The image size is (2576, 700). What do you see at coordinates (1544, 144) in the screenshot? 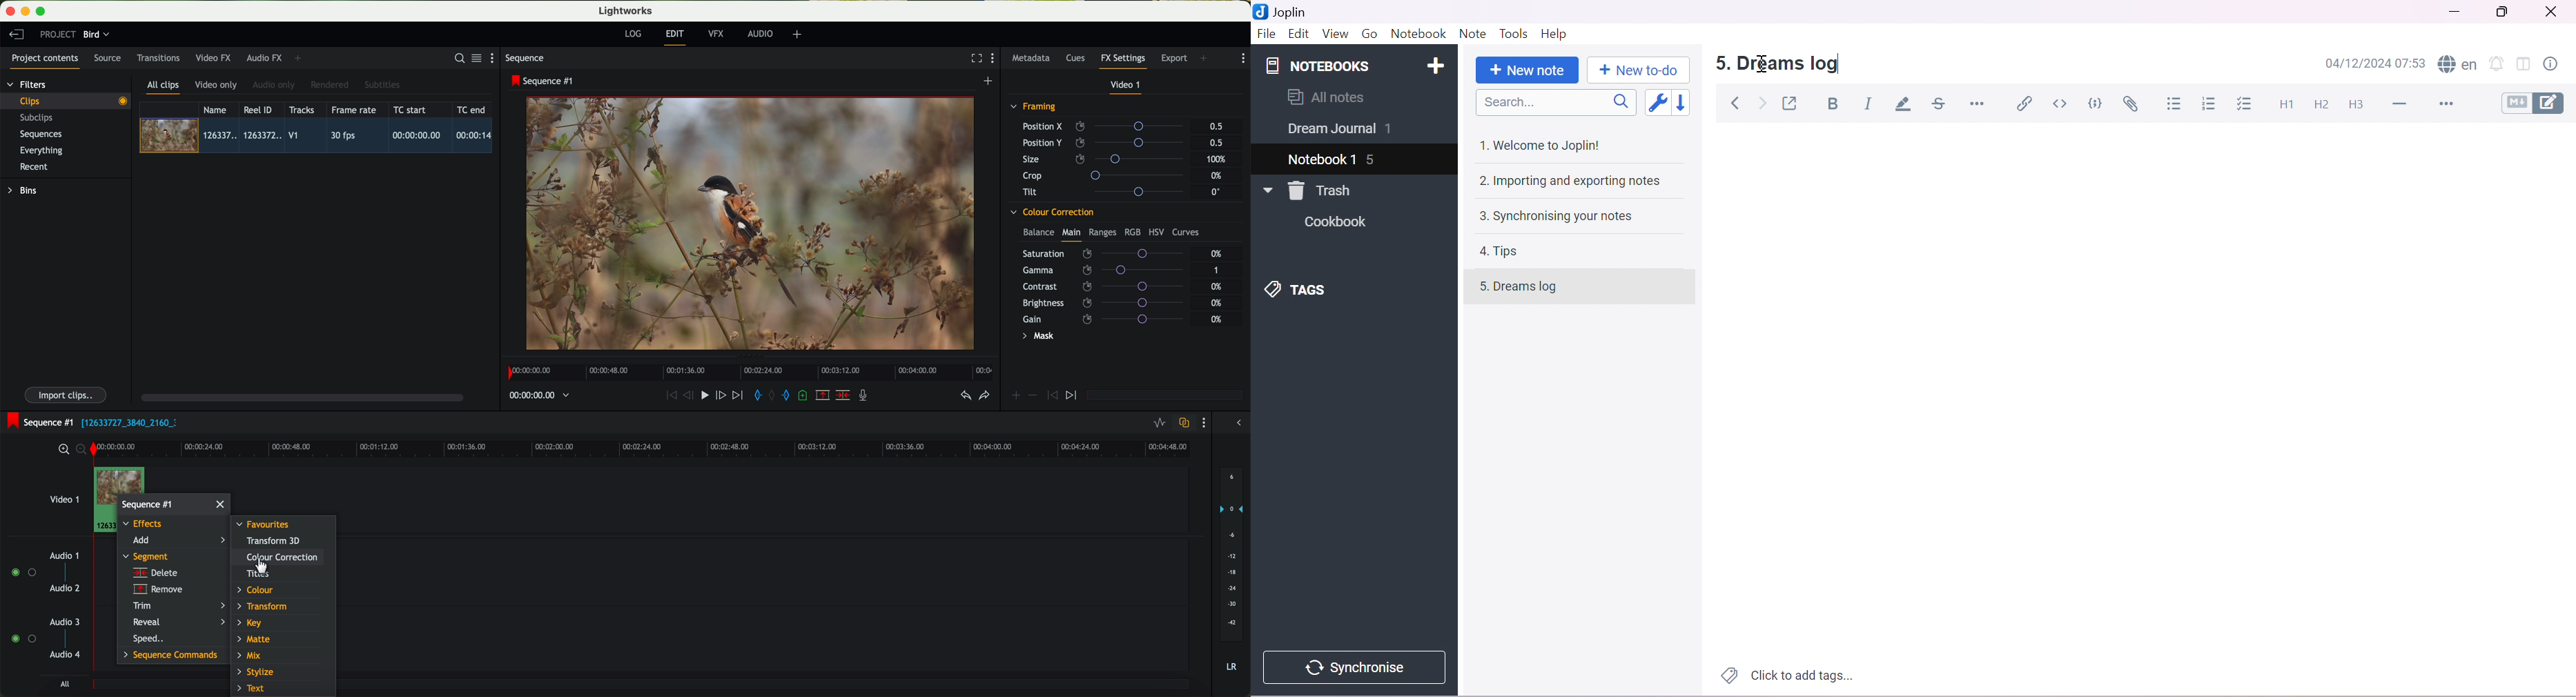
I see `1. Welcome to Joplin!` at bounding box center [1544, 144].